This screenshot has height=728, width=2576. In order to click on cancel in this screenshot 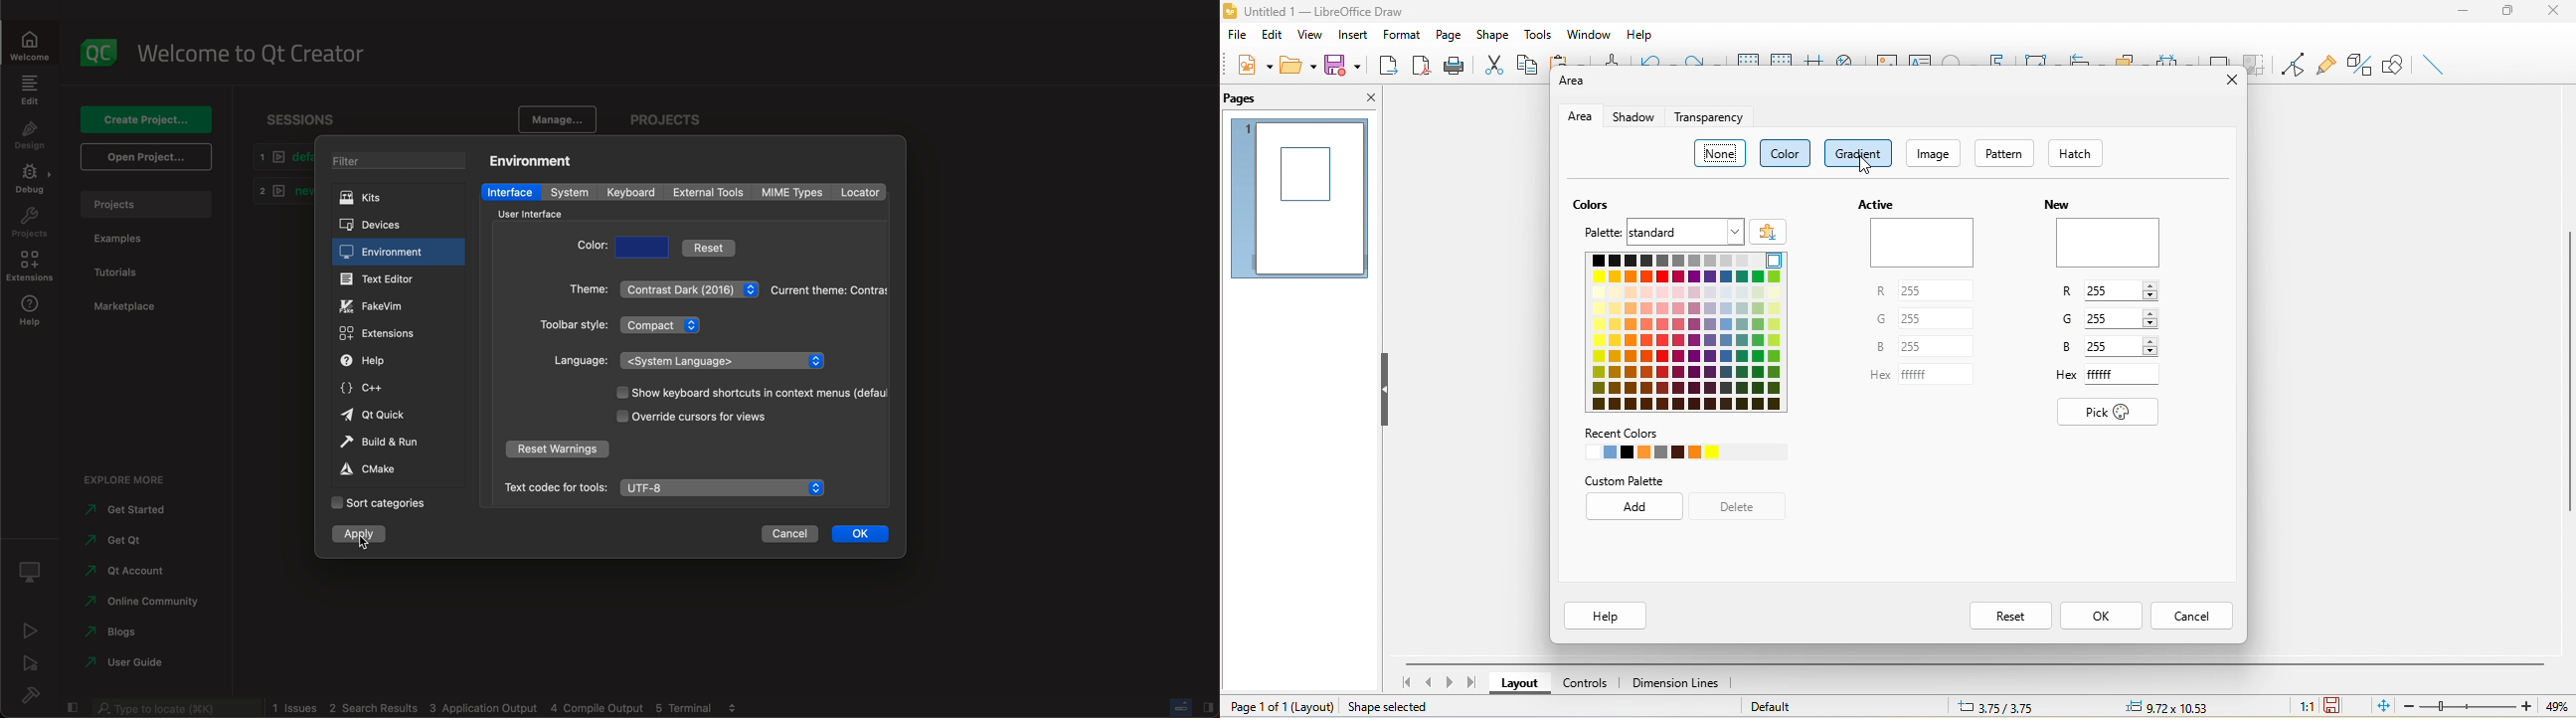, I will do `click(2197, 616)`.